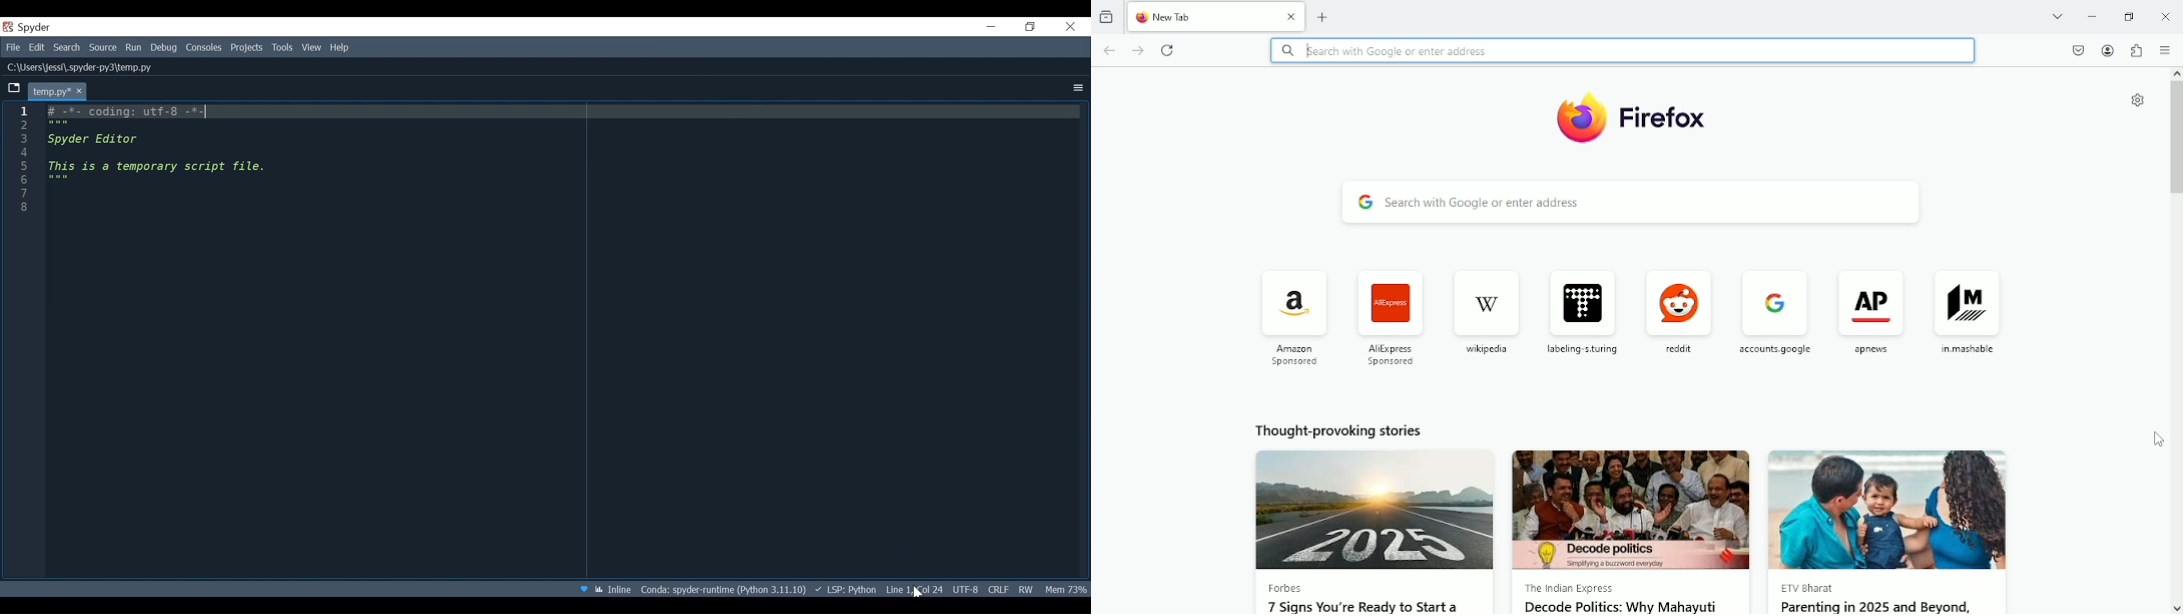 This screenshot has height=616, width=2184. I want to click on save to pocket, so click(2075, 50).